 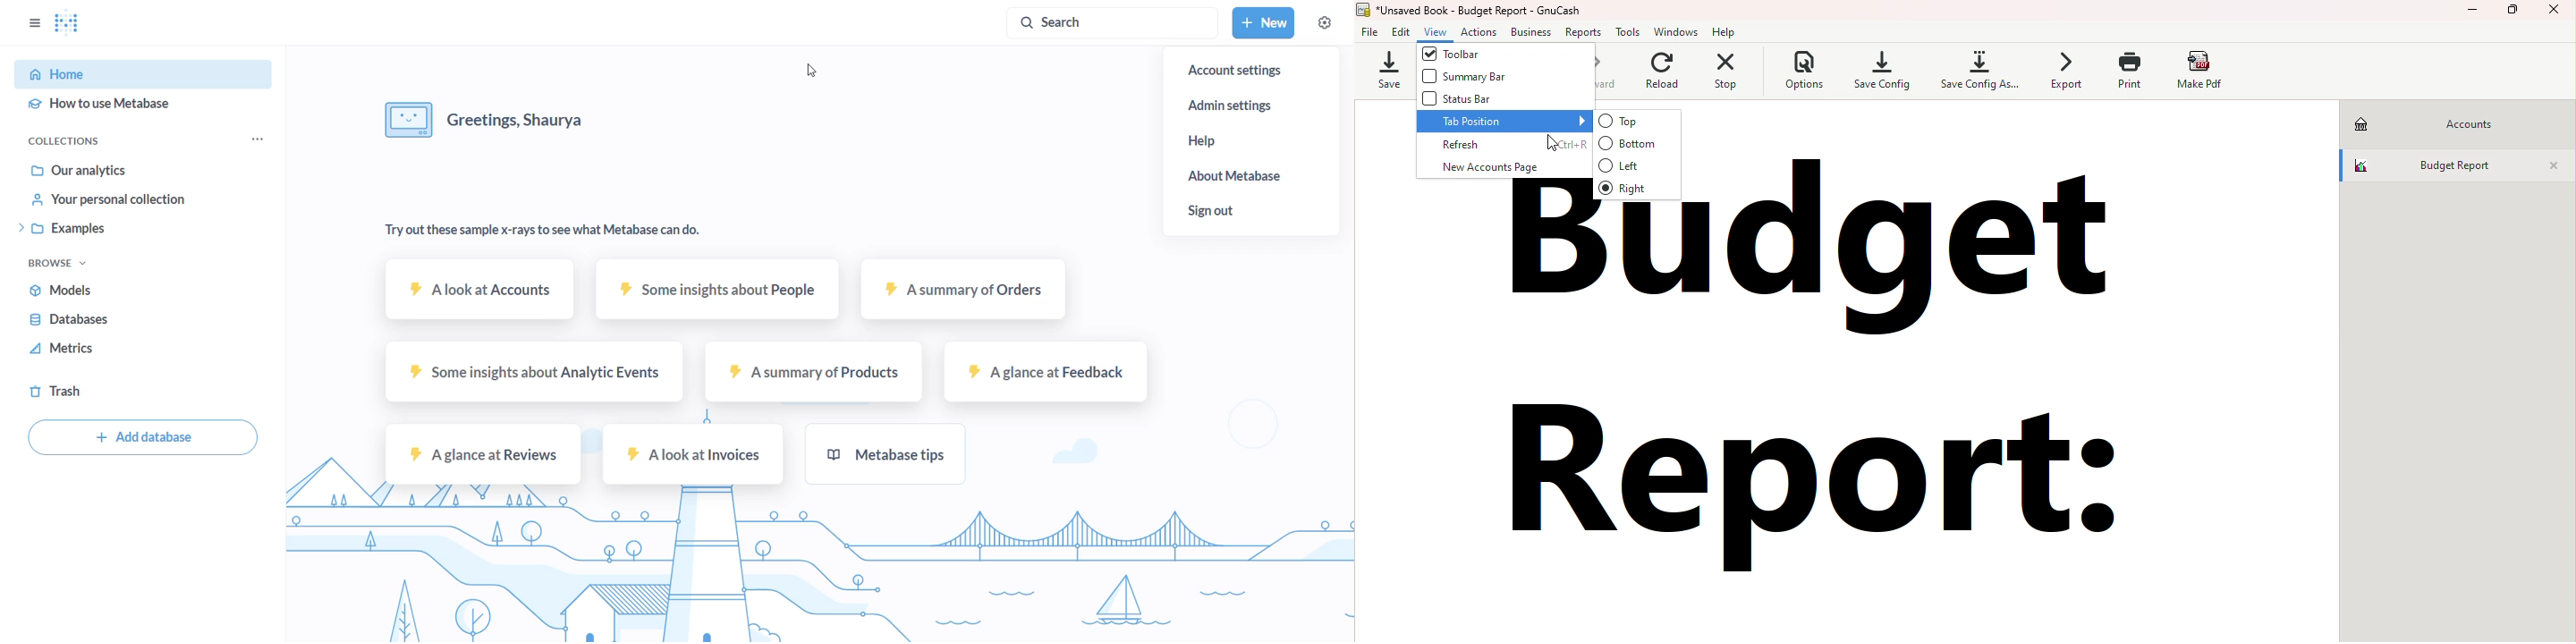 What do you see at coordinates (1586, 32) in the screenshot?
I see `Reports` at bounding box center [1586, 32].